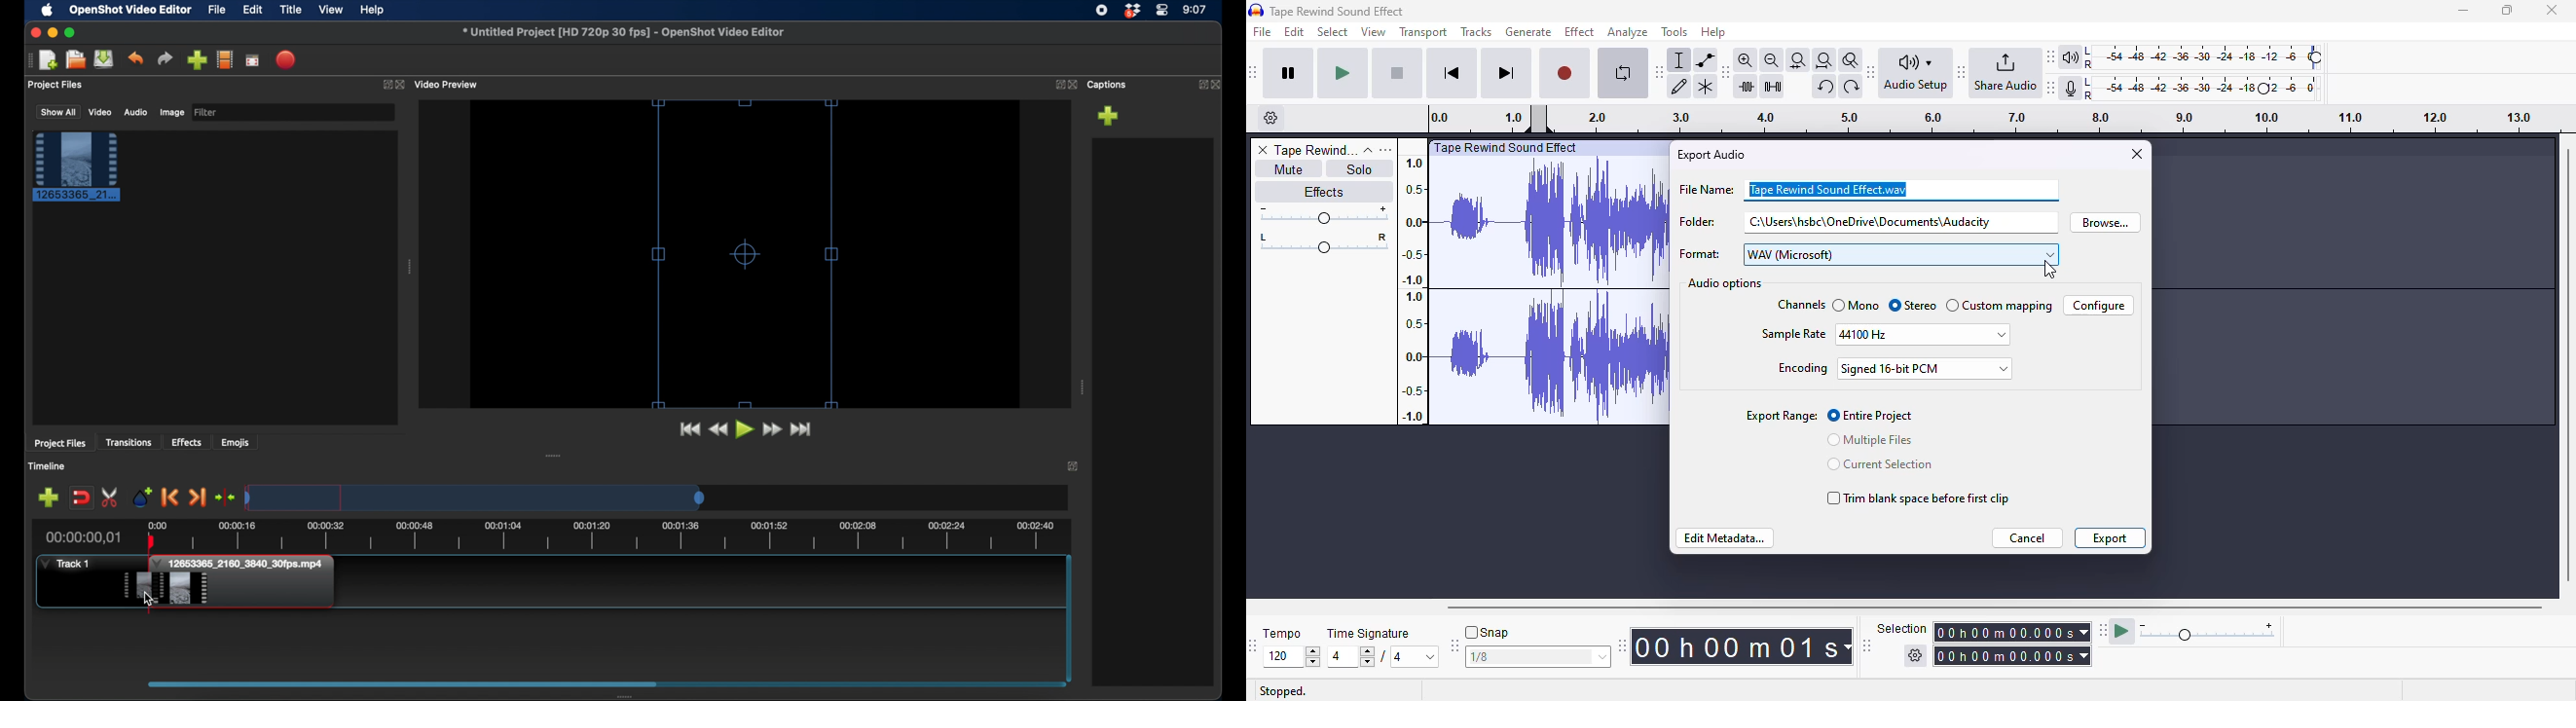  Describe the element at coordinates (1288, 74) in the screenshot. I see `pause` at that location.